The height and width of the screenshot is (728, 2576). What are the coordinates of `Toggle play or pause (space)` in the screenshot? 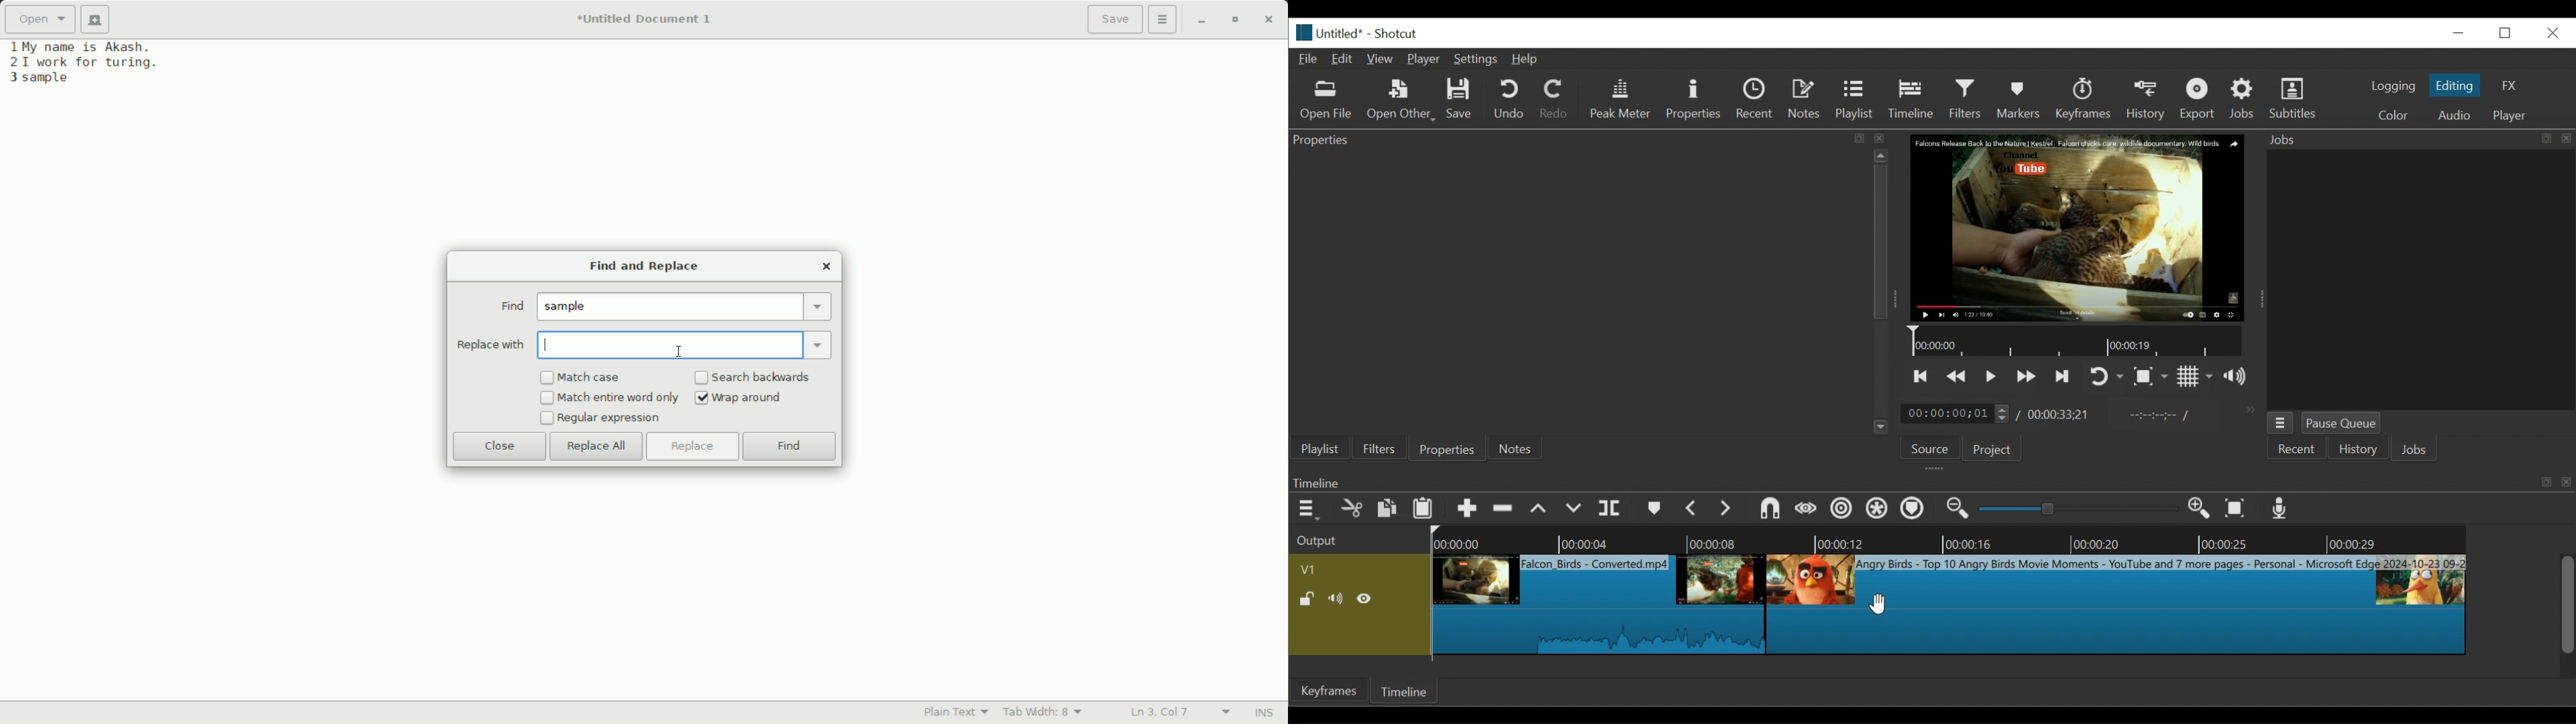 It's located at (1992, 376).